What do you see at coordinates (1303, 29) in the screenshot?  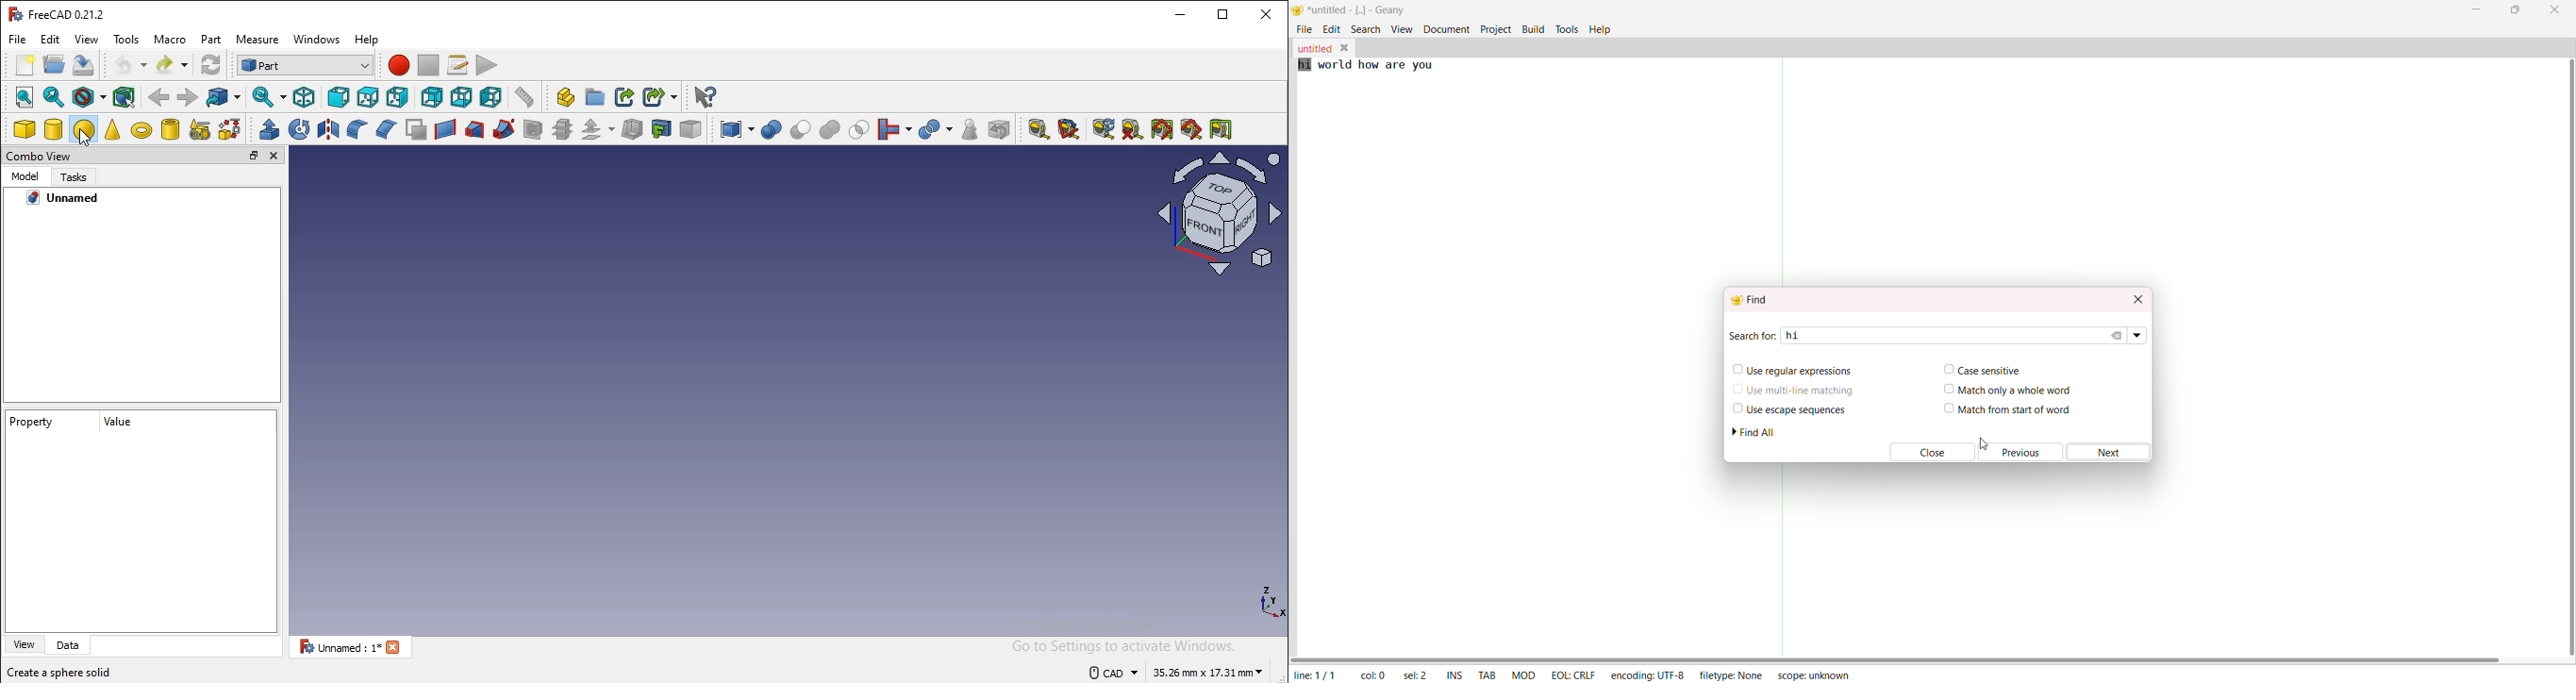 I see `file` at bounding box center [1303, 29].